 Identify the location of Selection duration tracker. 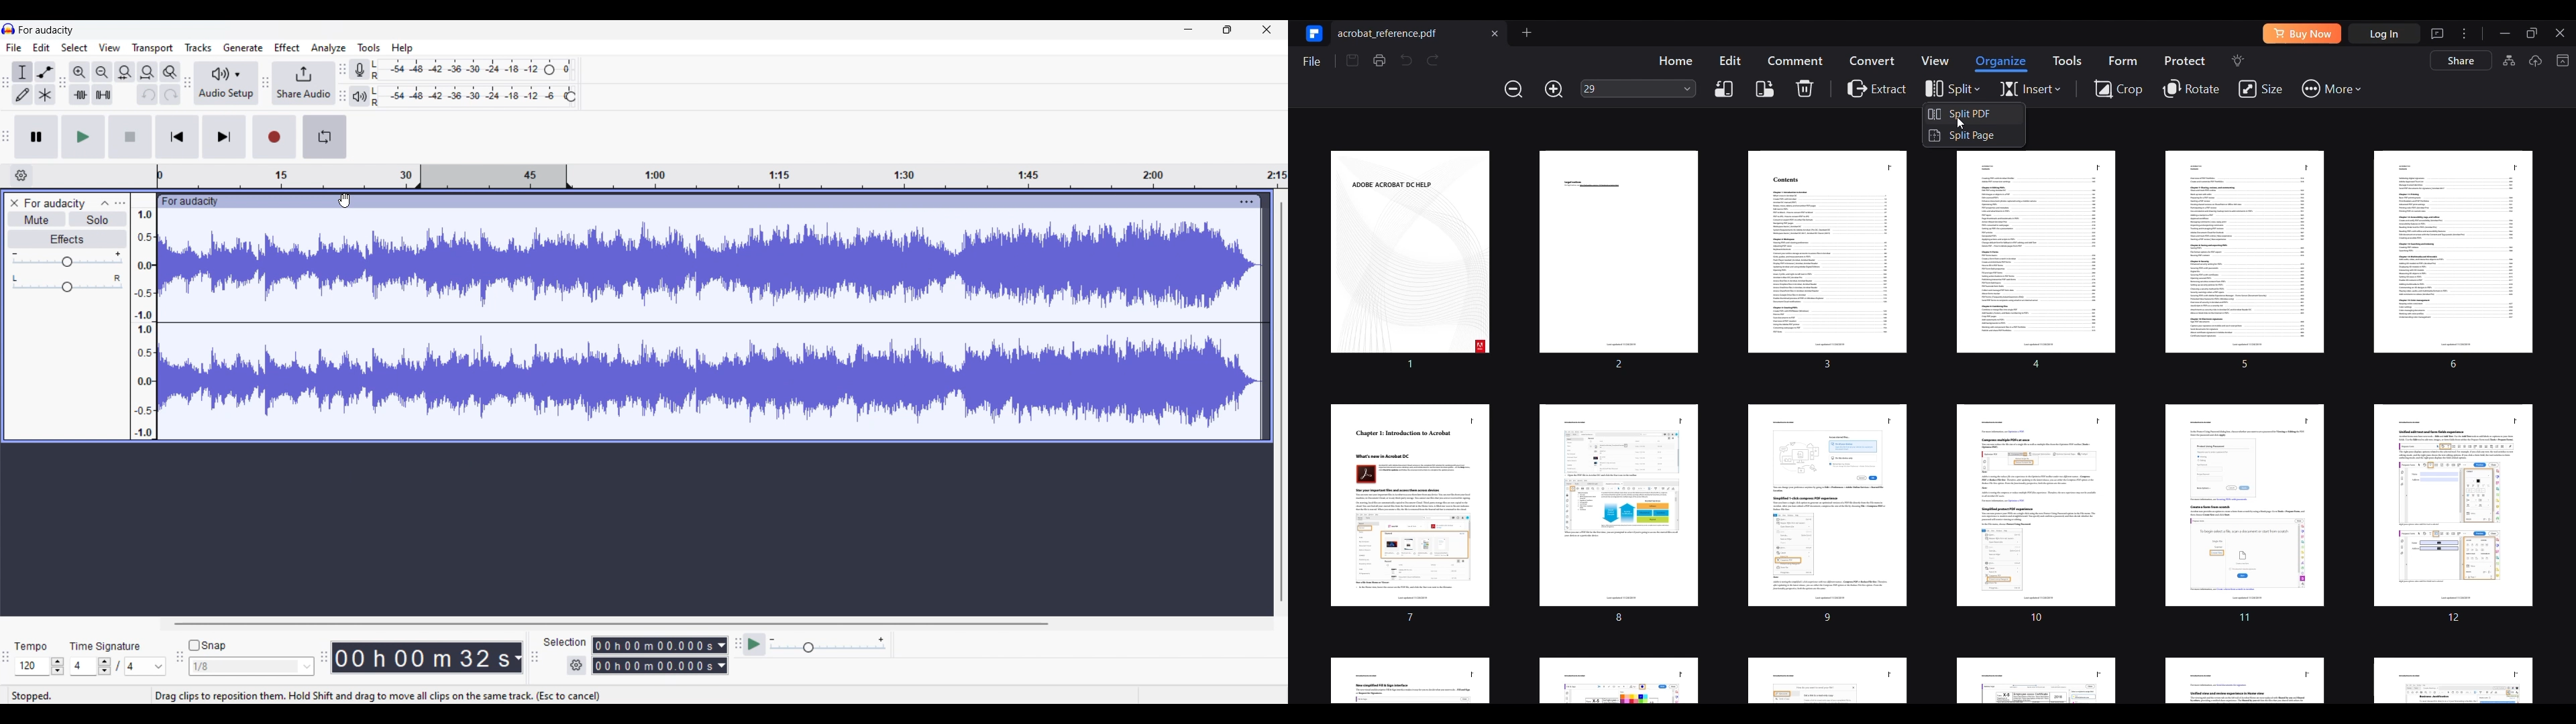
(654, 666).